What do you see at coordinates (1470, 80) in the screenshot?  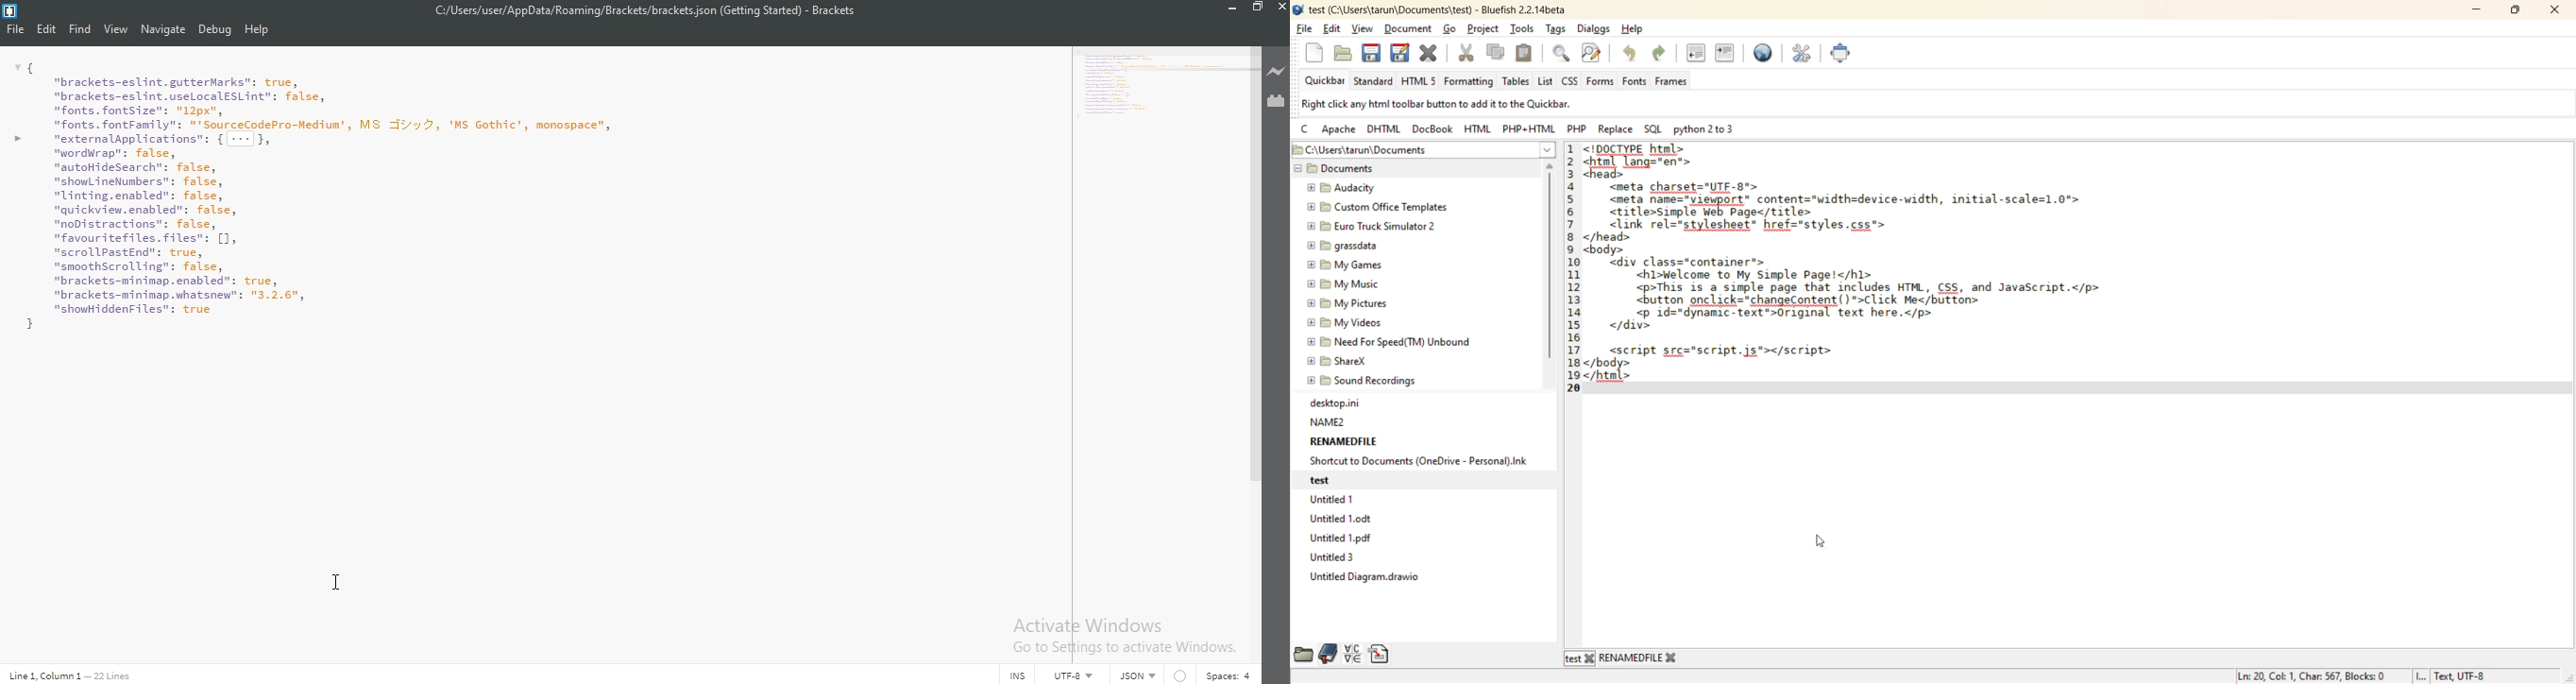 I see `formatting` at bounding box center [1470, 80].